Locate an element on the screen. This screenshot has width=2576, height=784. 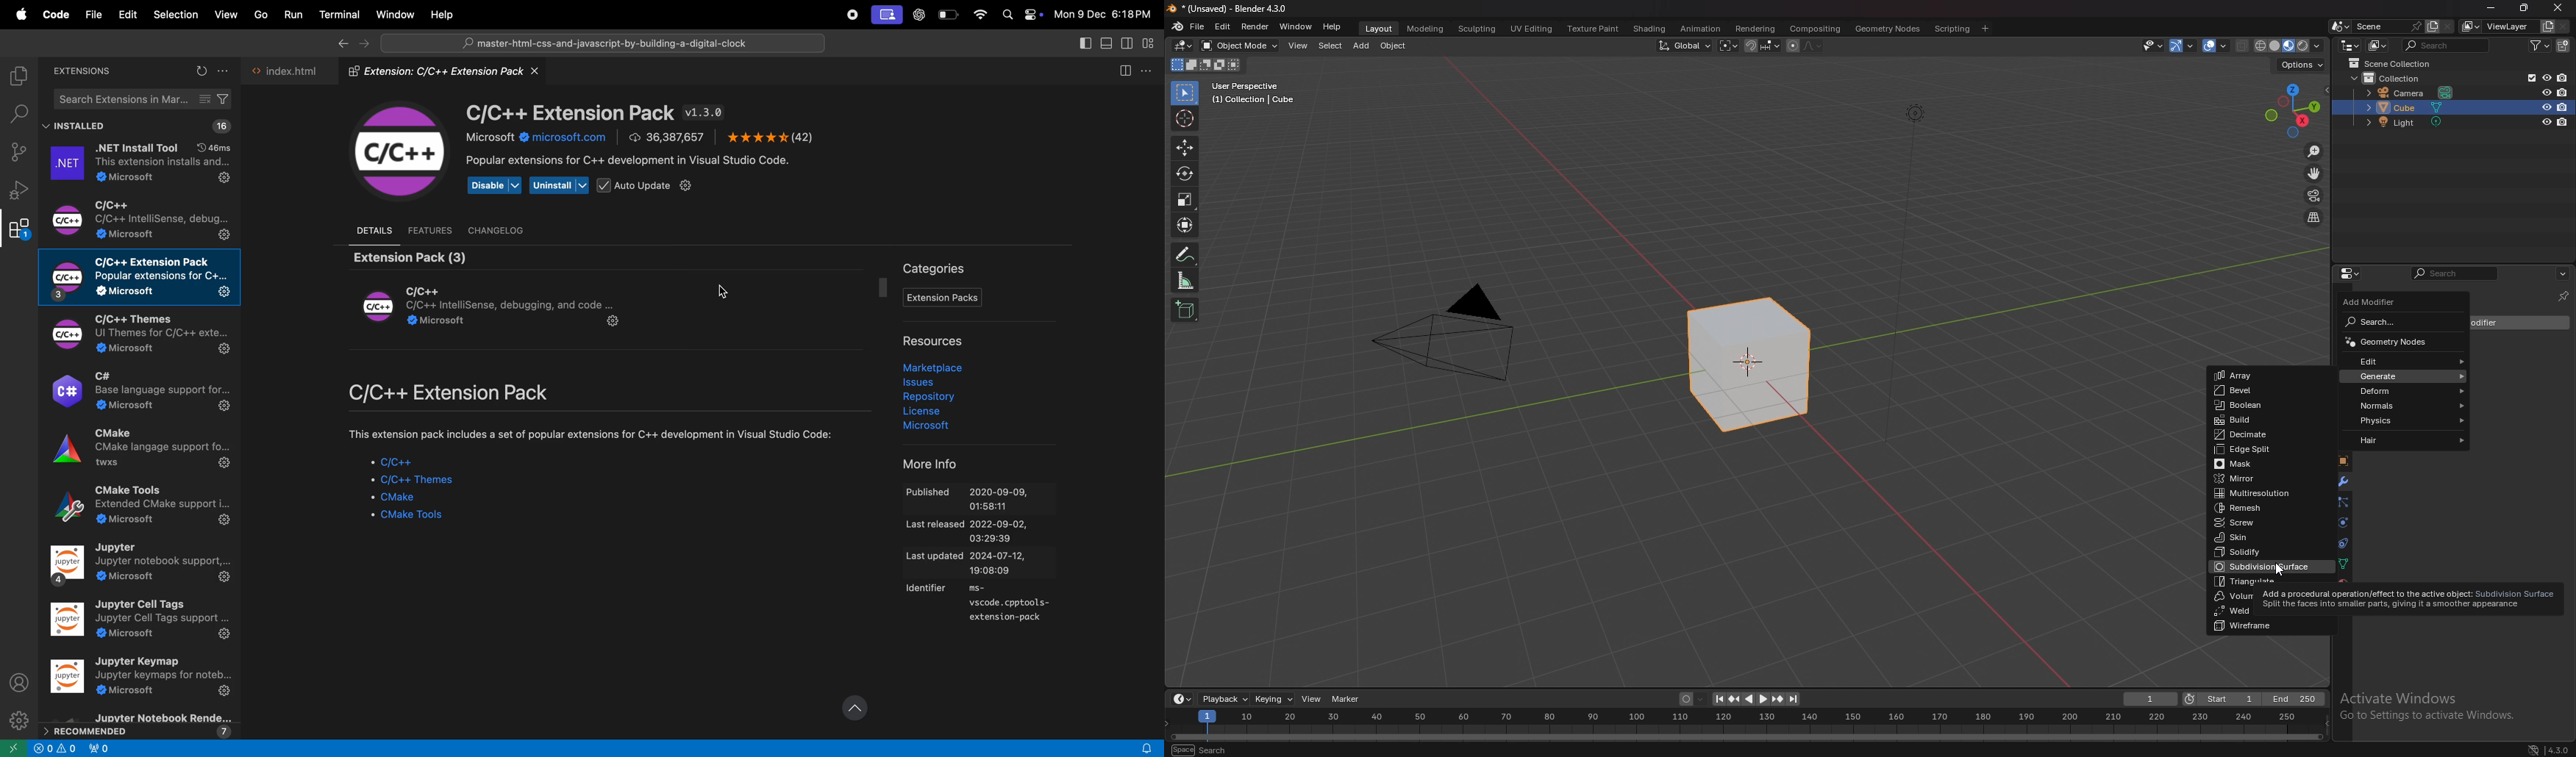
disable in renders is located at coordinates (2563, 93).